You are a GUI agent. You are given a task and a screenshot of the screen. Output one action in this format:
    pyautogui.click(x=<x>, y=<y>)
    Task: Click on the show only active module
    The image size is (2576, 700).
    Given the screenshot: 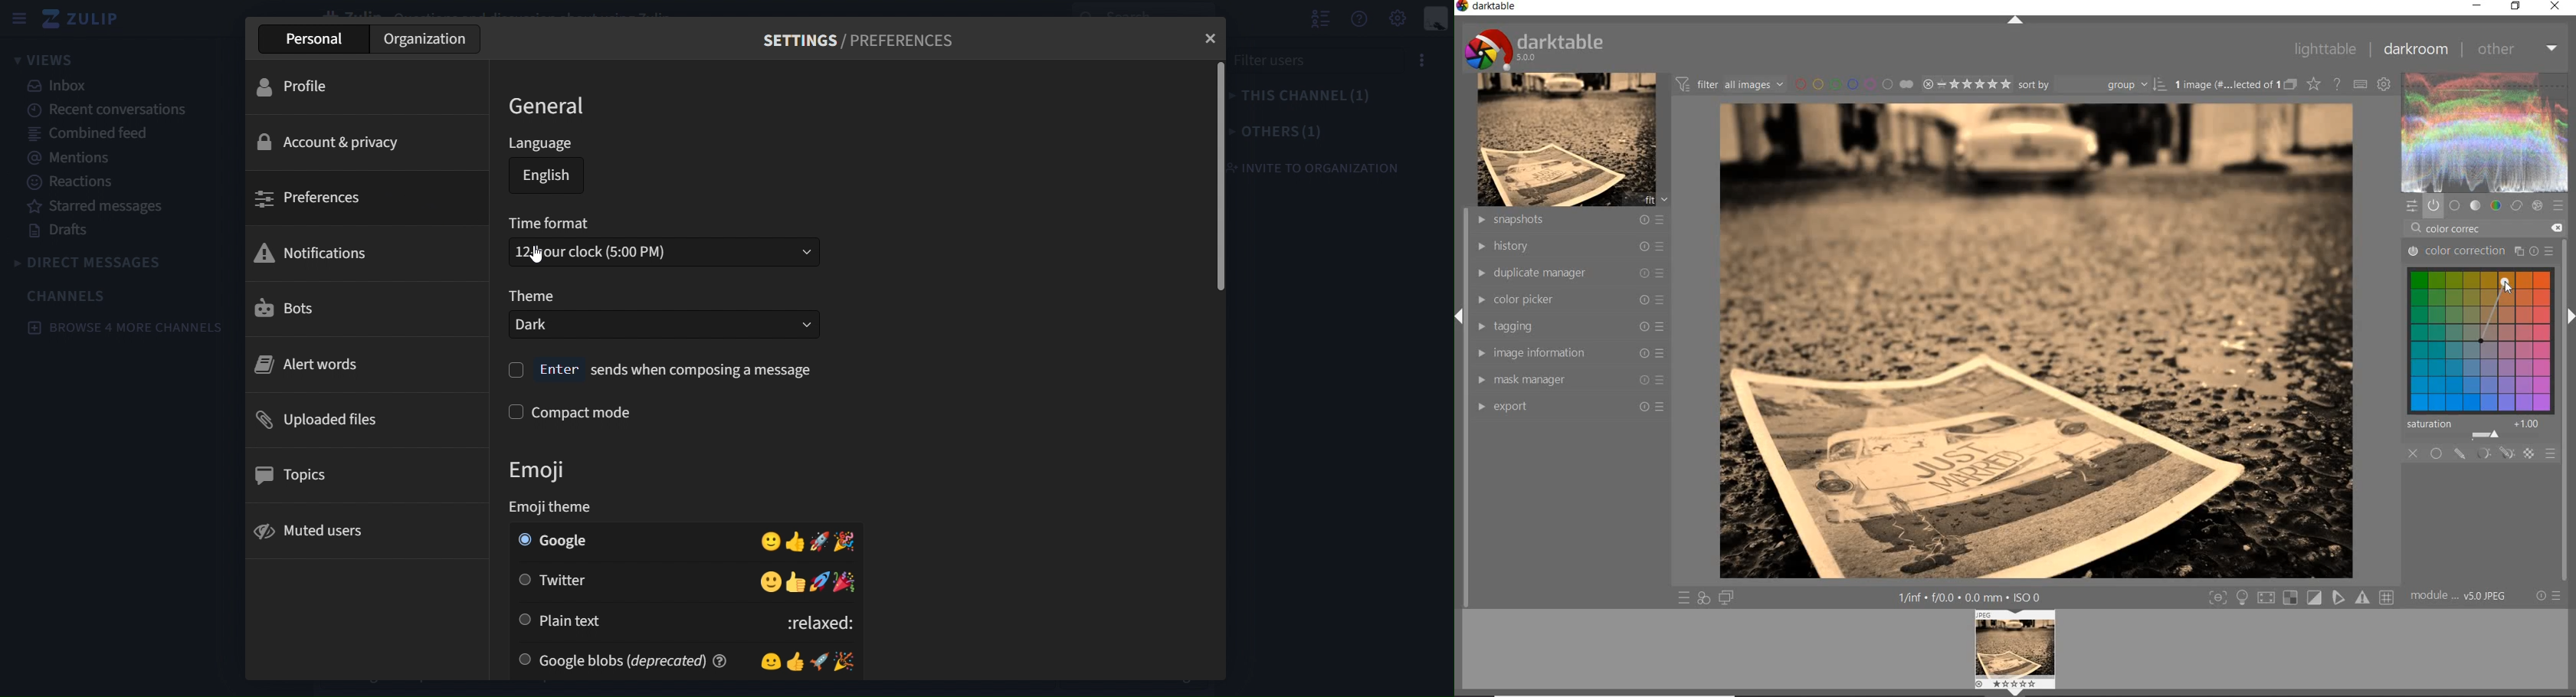 What is the action you would take?
    pyautogui.click(x=2434, y=206)
    